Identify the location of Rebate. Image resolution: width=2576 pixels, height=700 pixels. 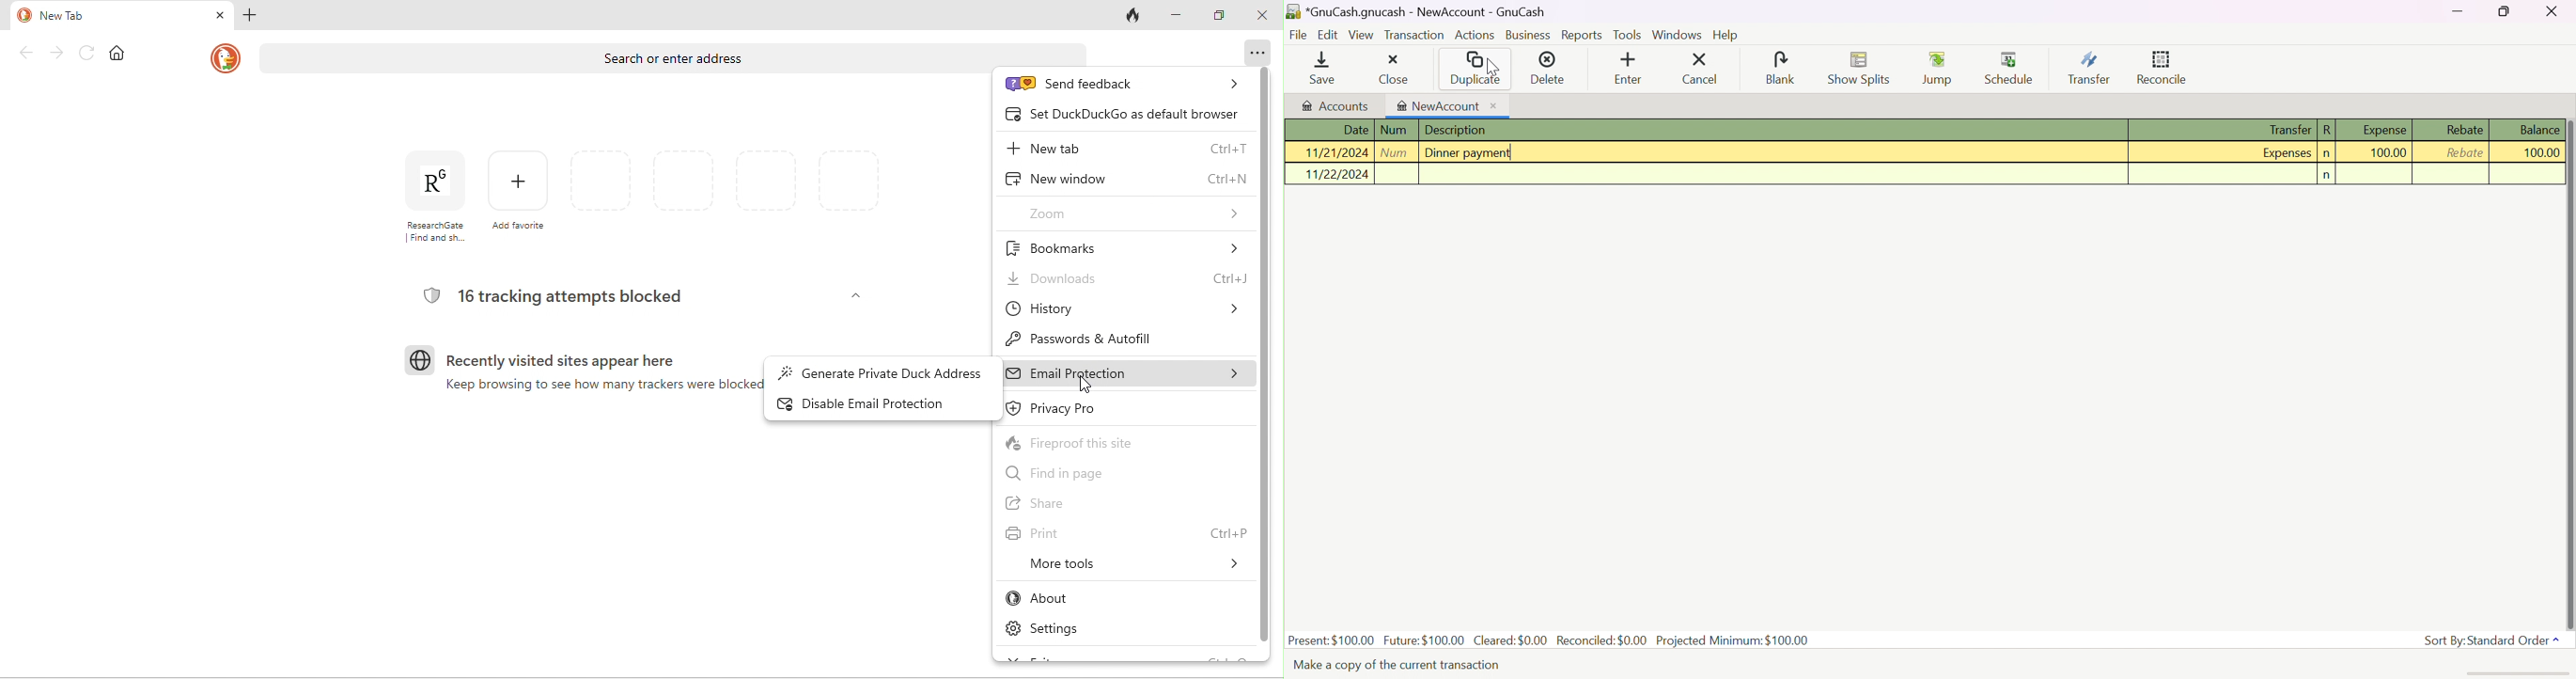
(2465, 152).